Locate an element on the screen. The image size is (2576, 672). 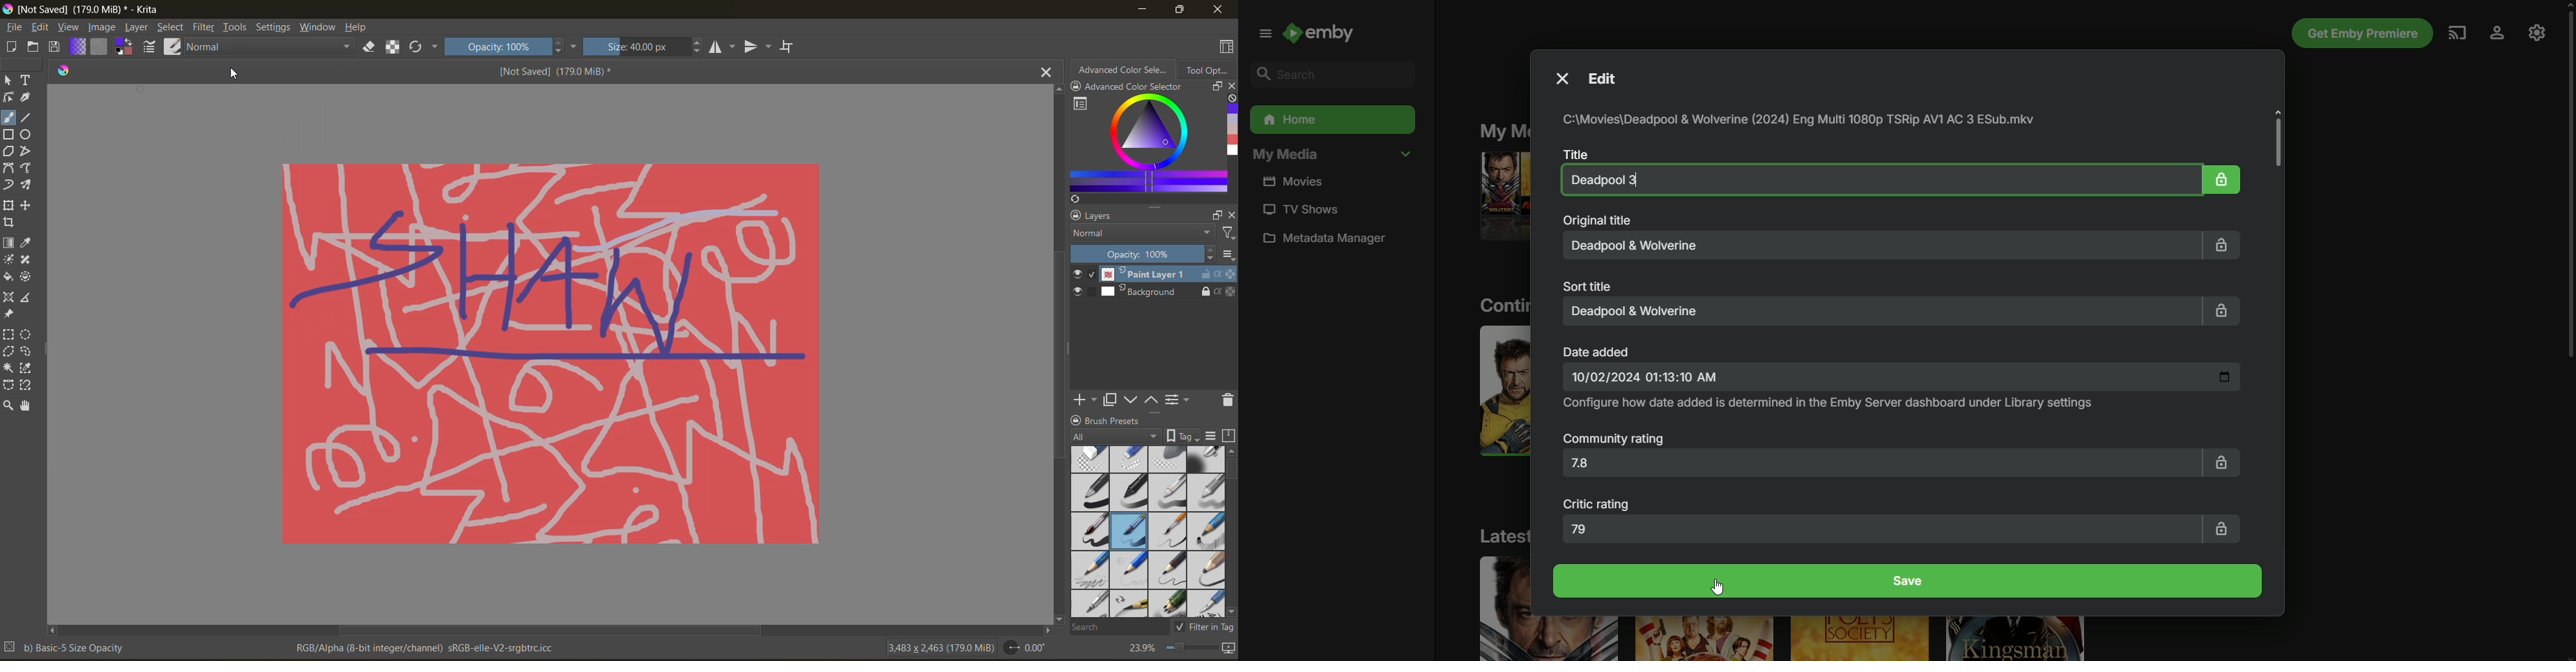
close tab is located at coordinates (1046, 72).